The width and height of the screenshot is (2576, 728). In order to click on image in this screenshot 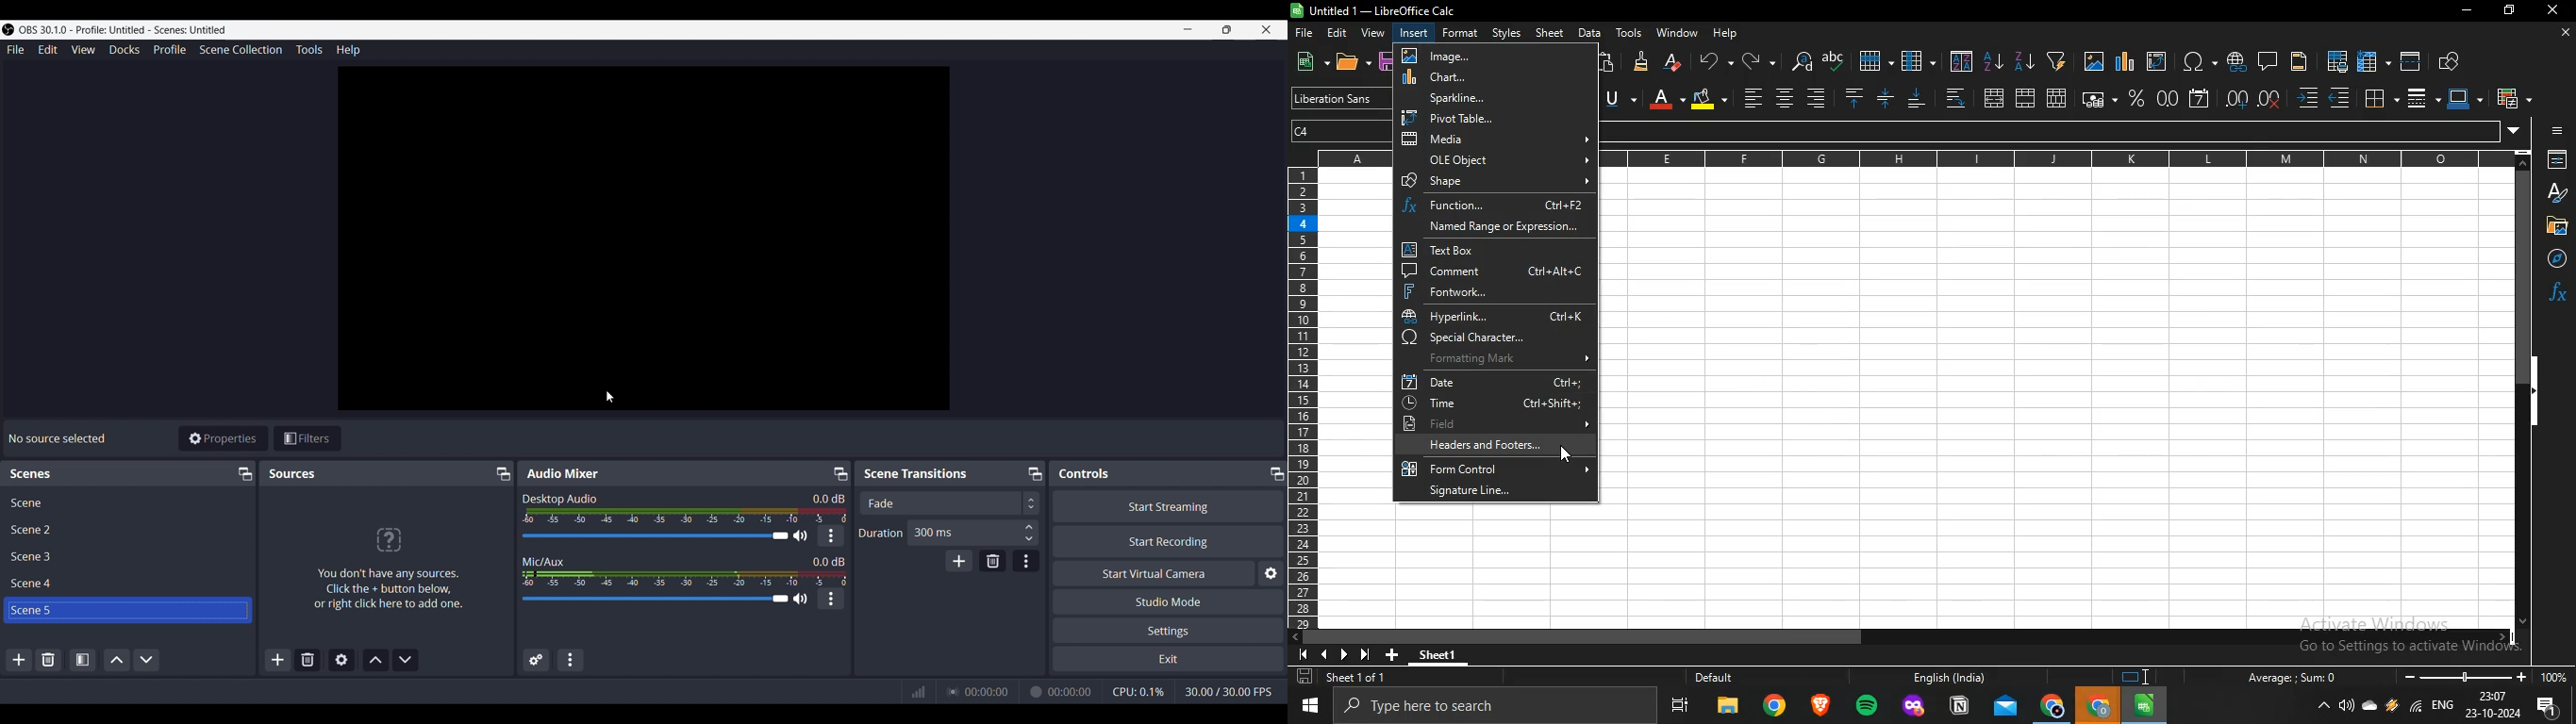, I will do `click(1485, 55)`.